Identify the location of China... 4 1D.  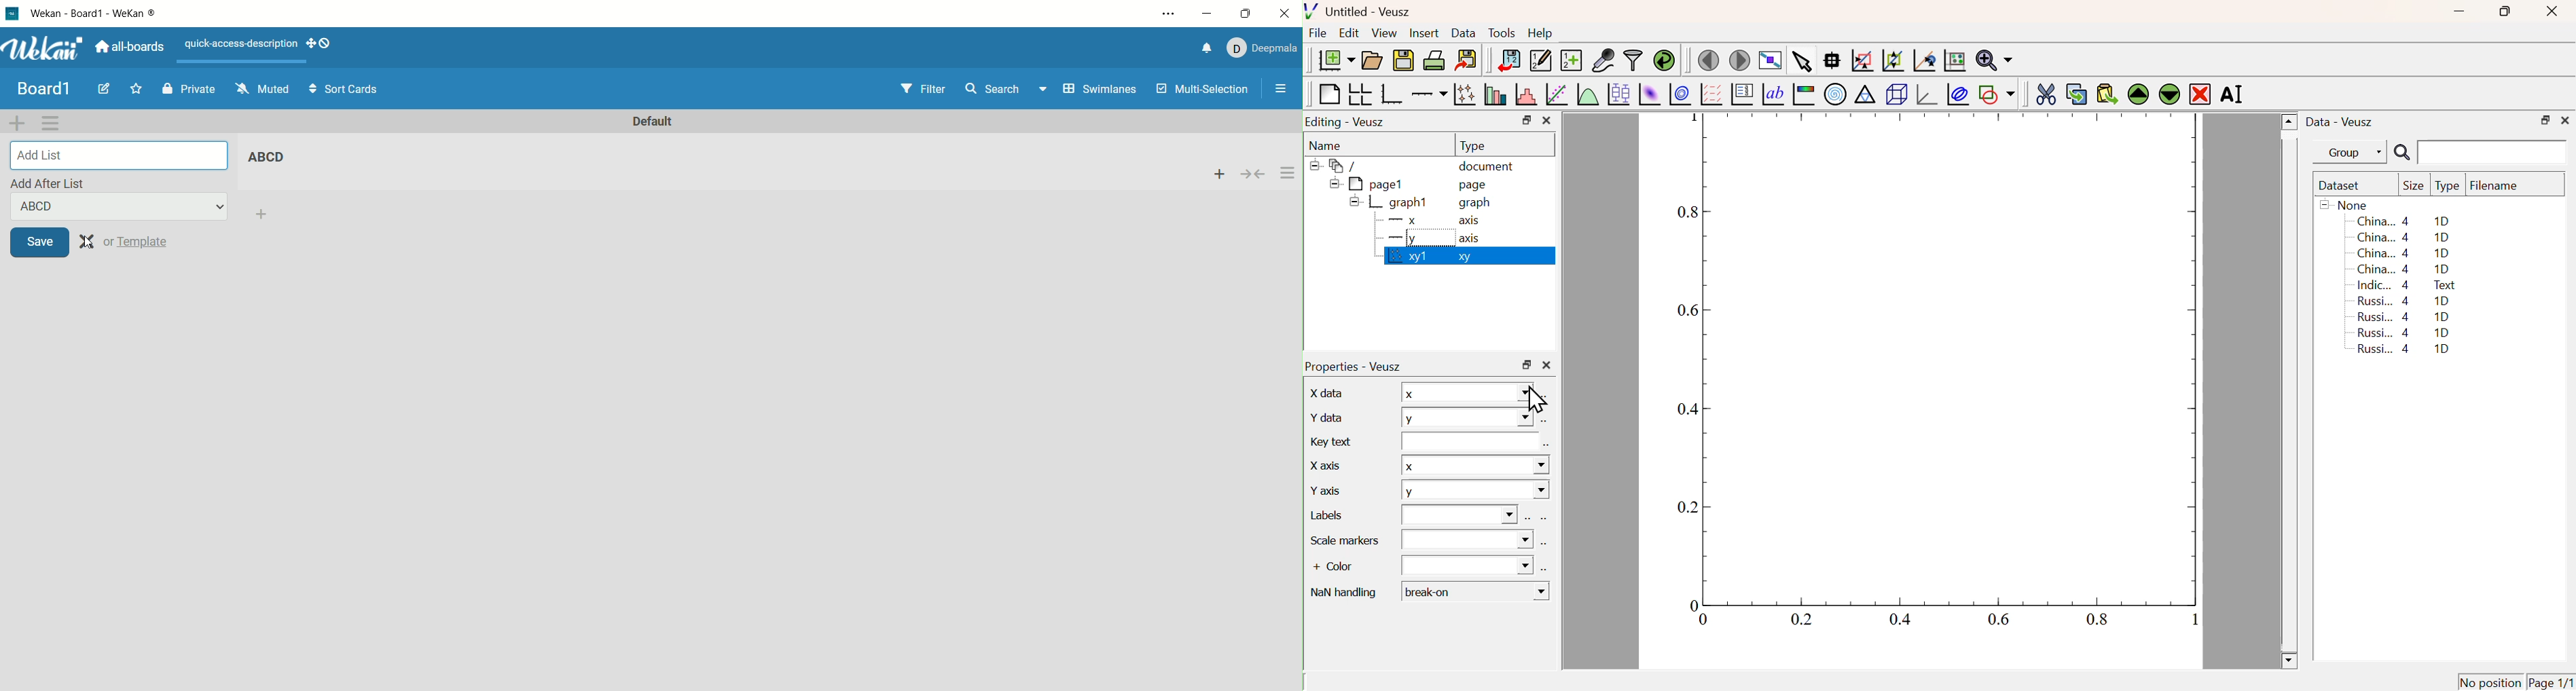
(2404, 269).